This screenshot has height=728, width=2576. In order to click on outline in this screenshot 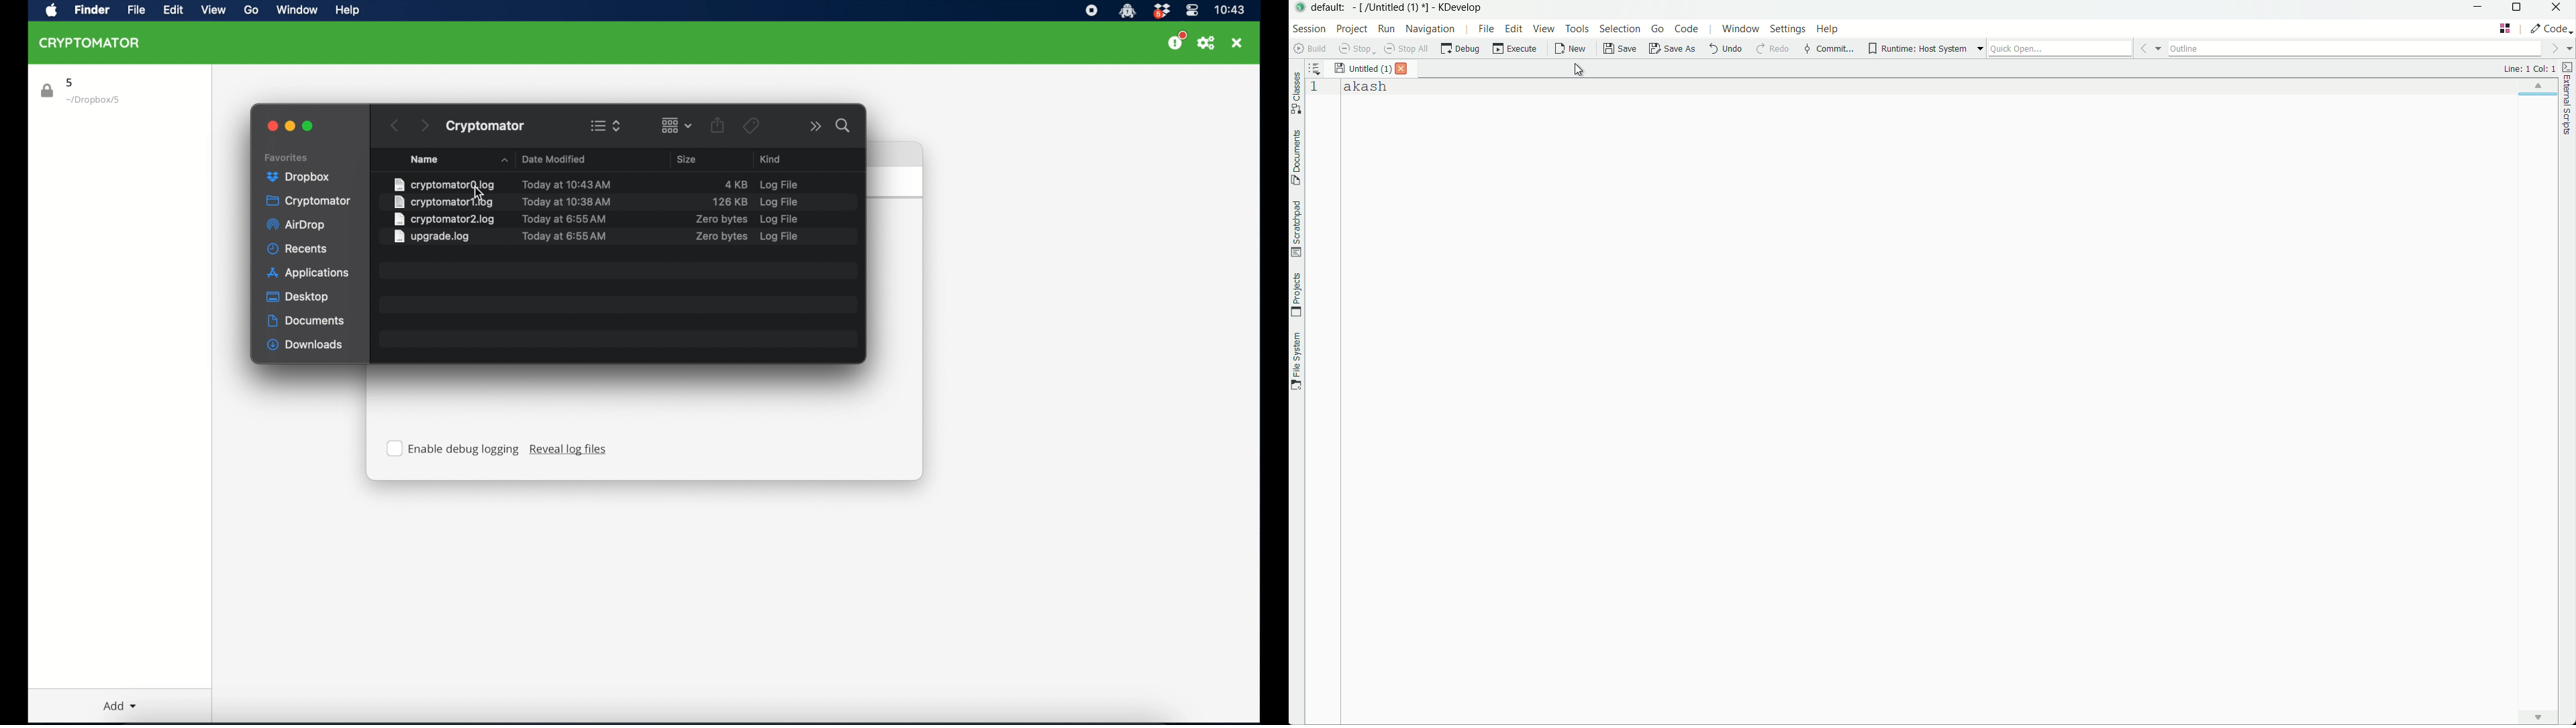, I will do `click(2358, 49)`.